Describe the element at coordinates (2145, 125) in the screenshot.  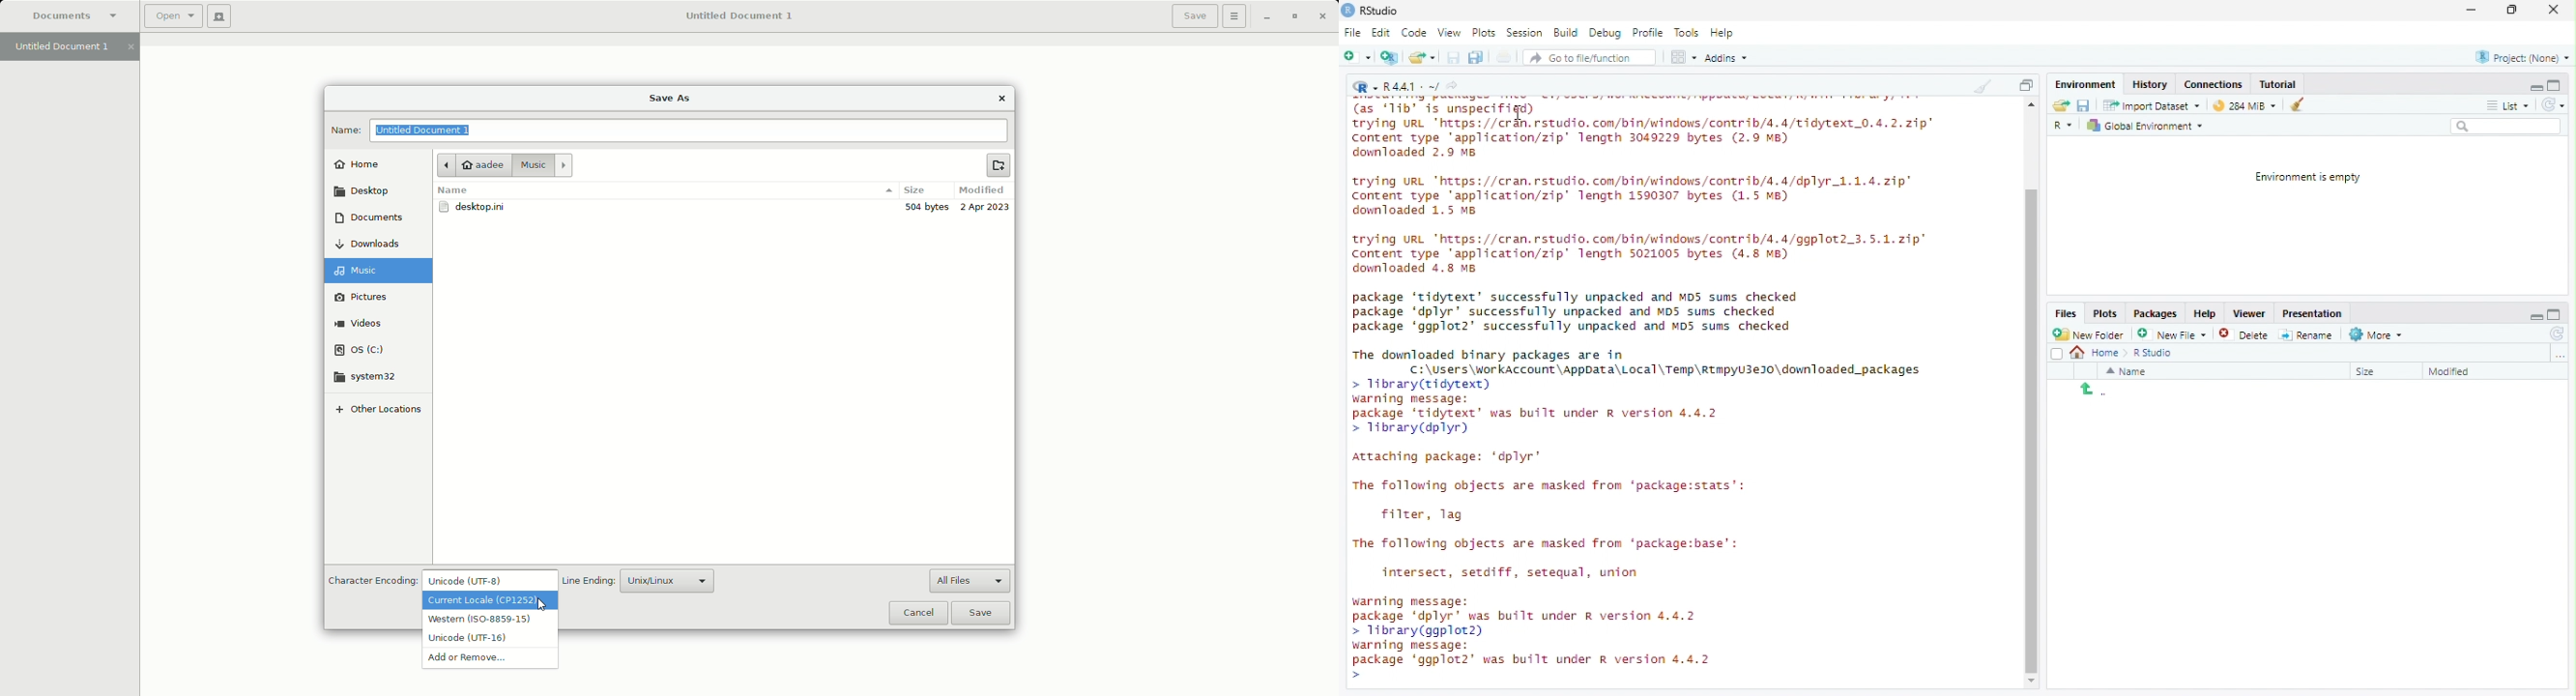
I see `Global Environment` at that location.